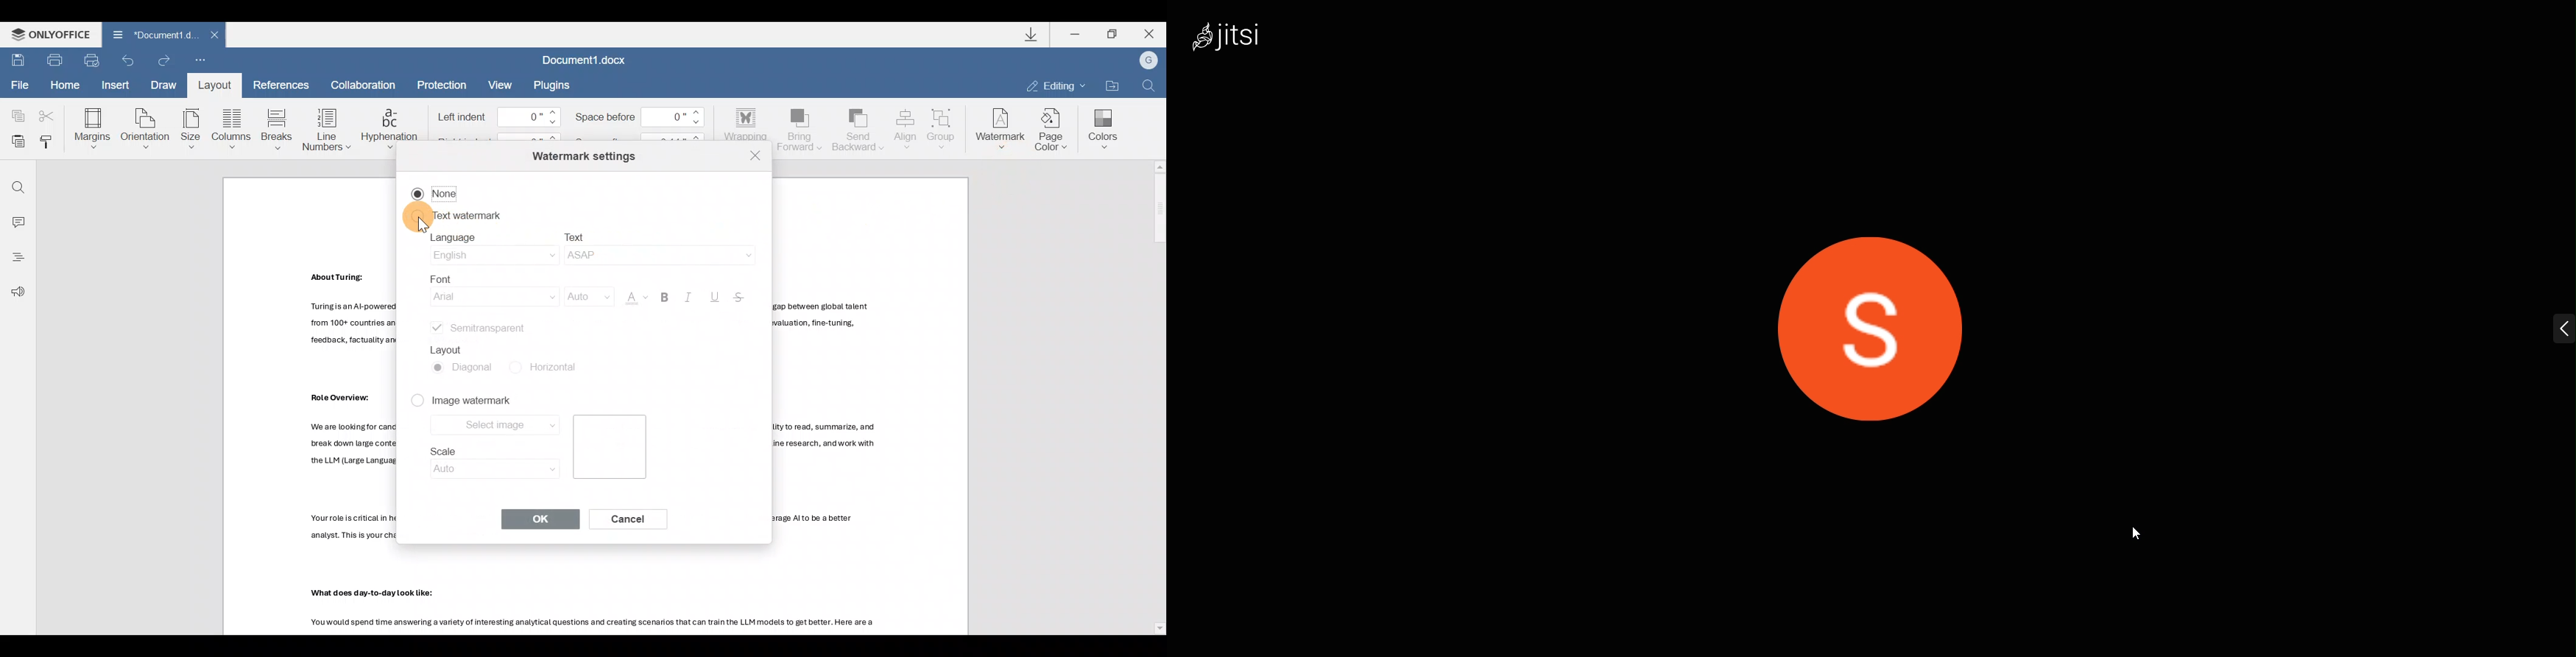 This screenshot has height=672, width=2576. I want to click on Watermark, so click(1002, 127).